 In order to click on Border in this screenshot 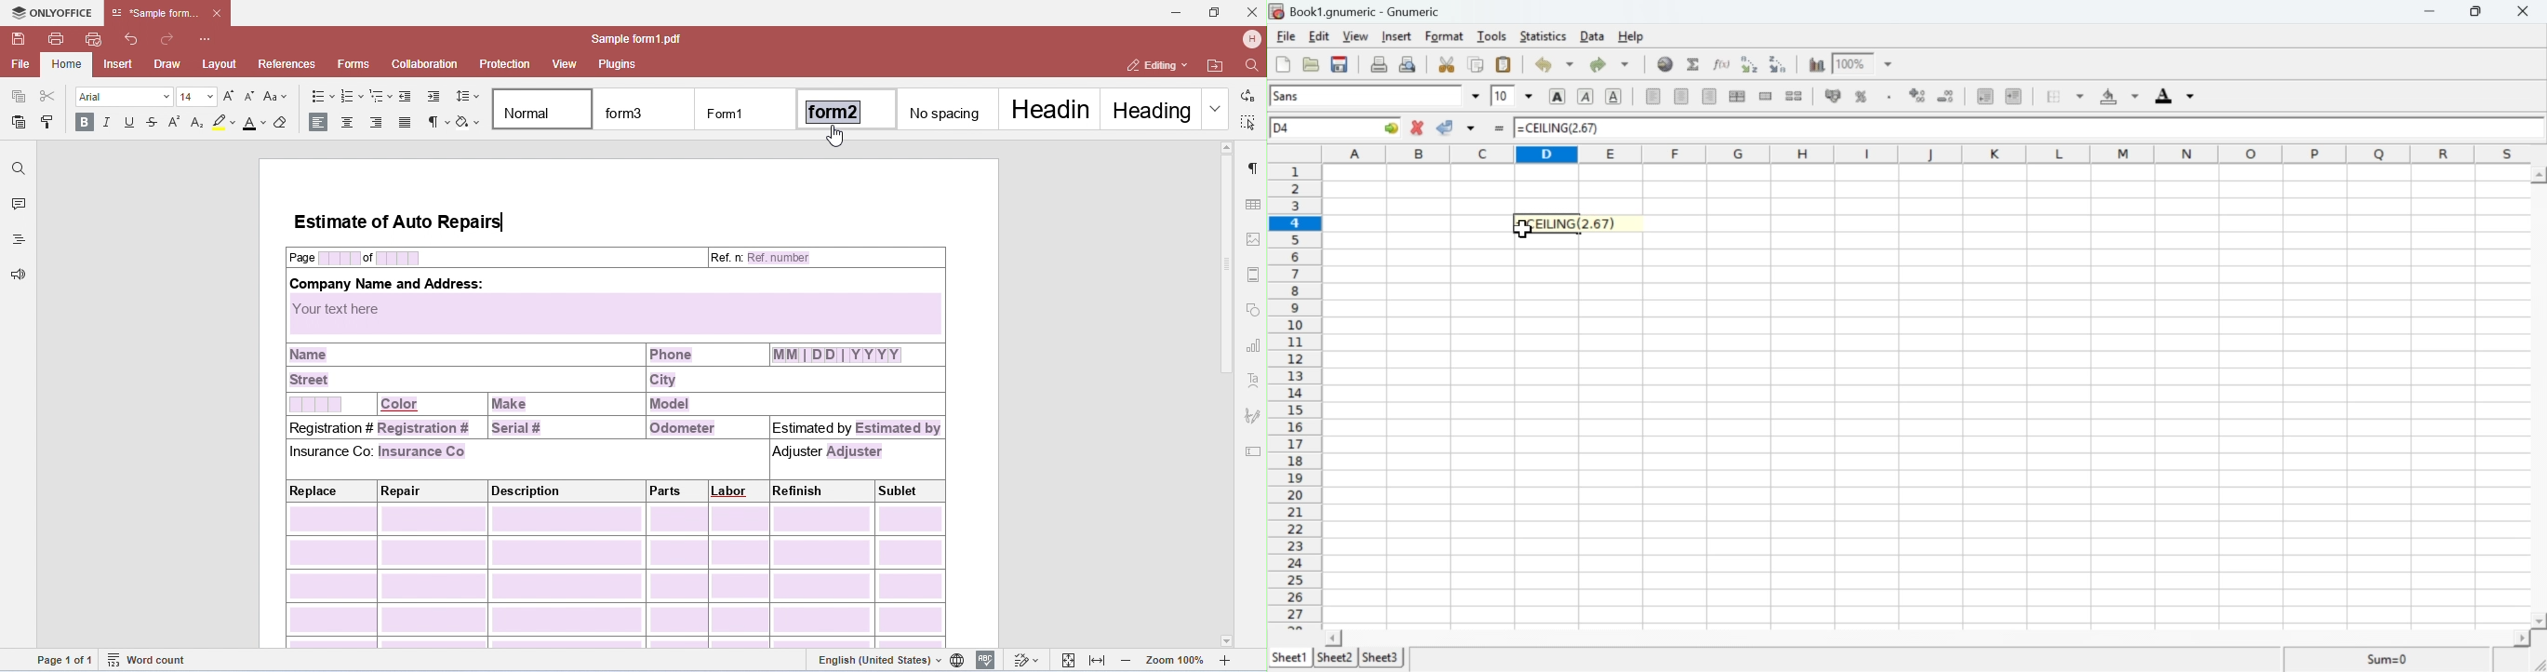, I will do `click(2066, 97)`.